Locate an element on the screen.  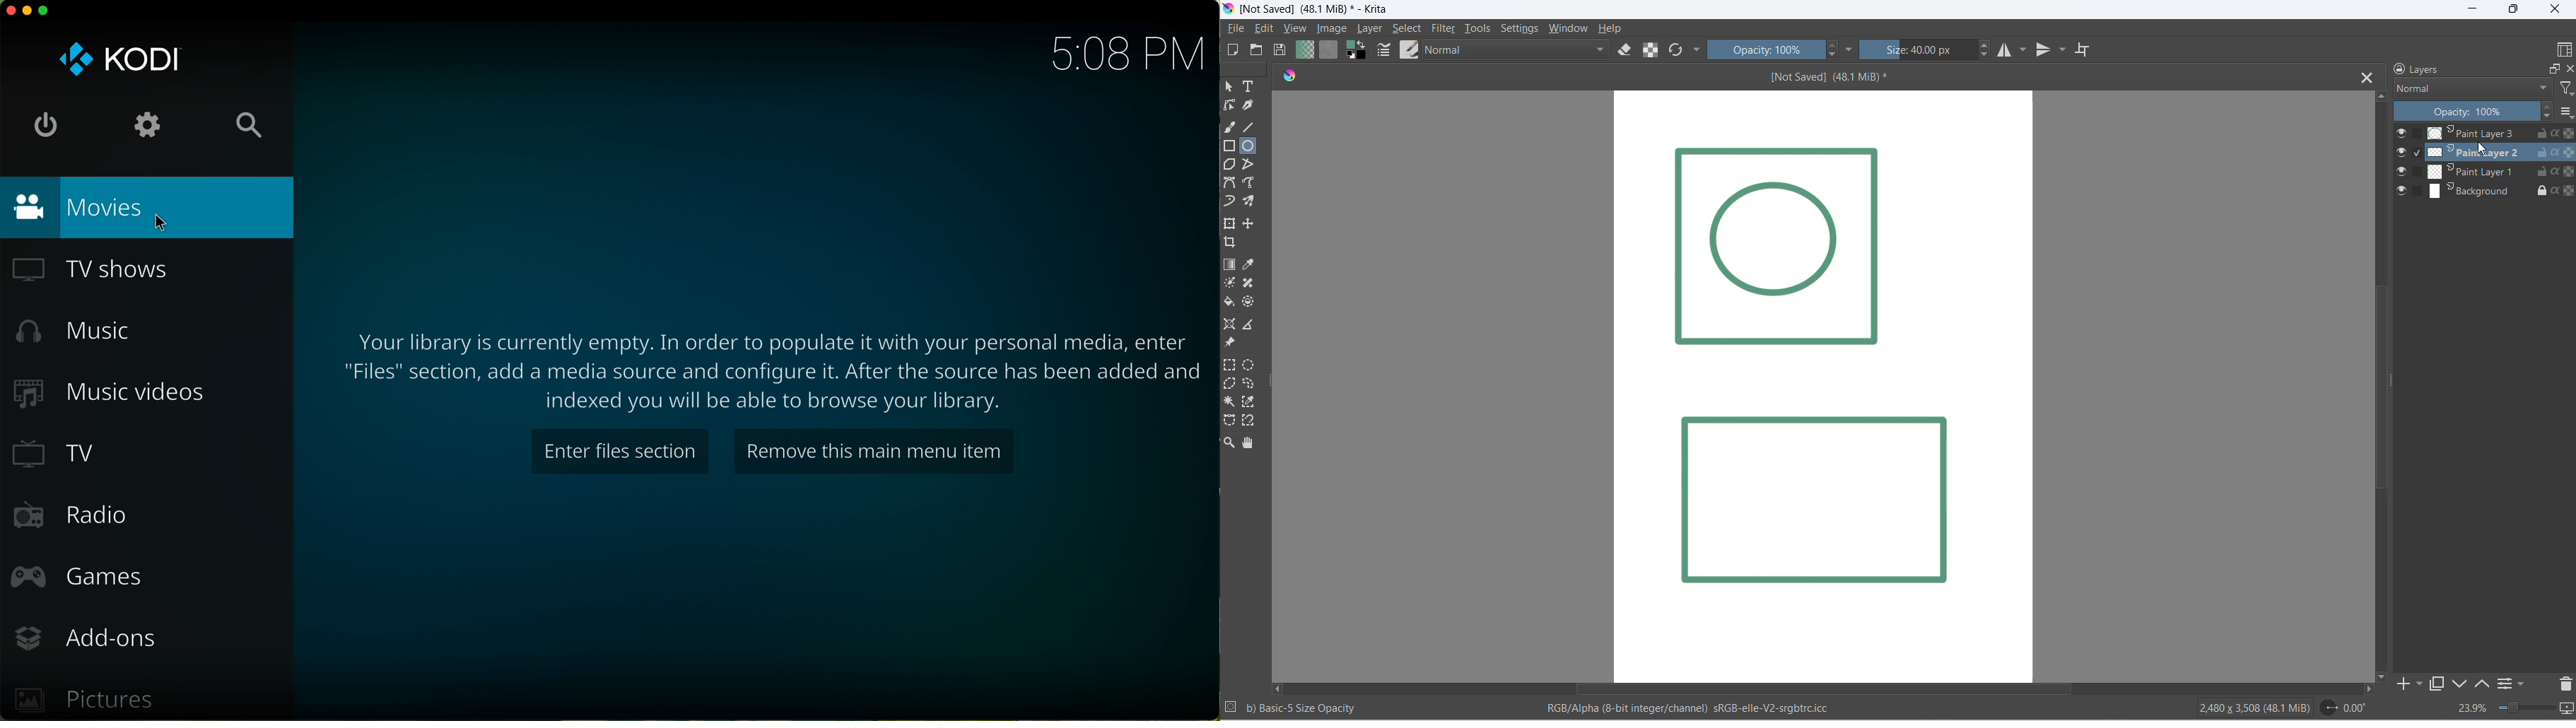
games is located at coordinates (78, 577).